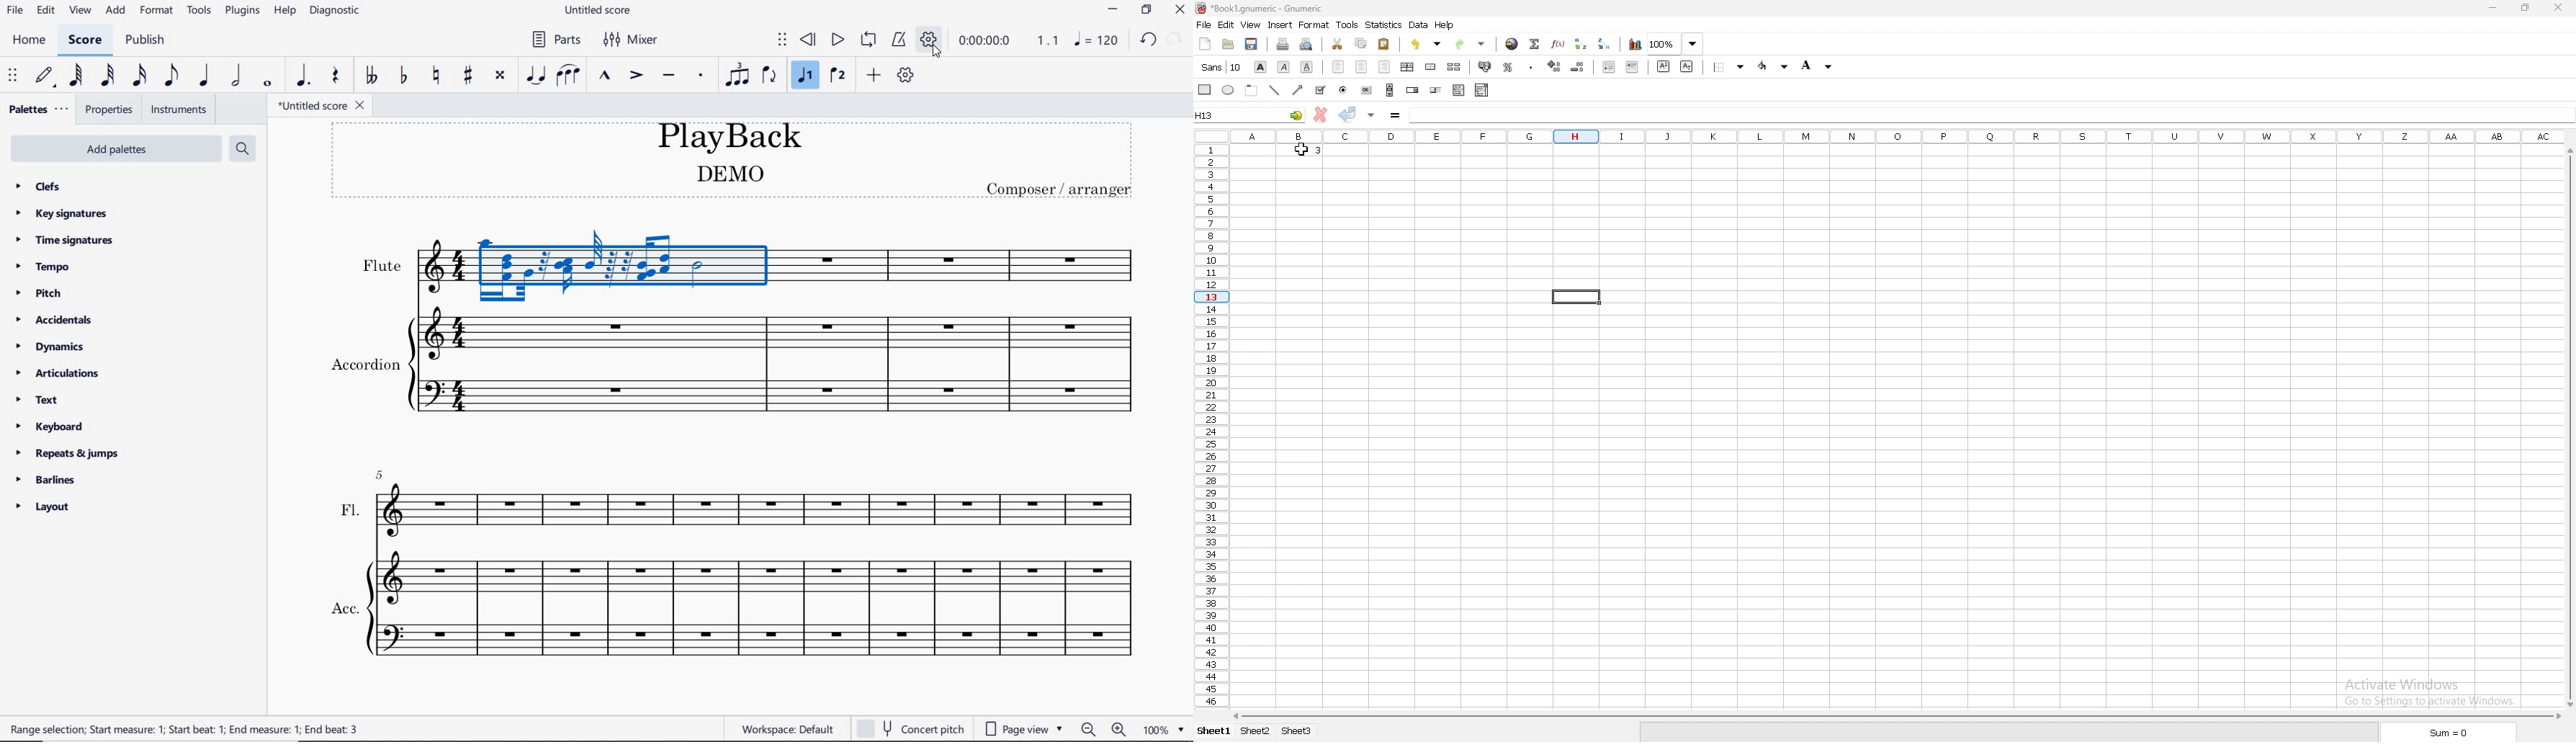 This screenshot has height=756, width=2576. Describe the element at coordinates (1225, 25) in the screenshot. I see `edit` at that location.